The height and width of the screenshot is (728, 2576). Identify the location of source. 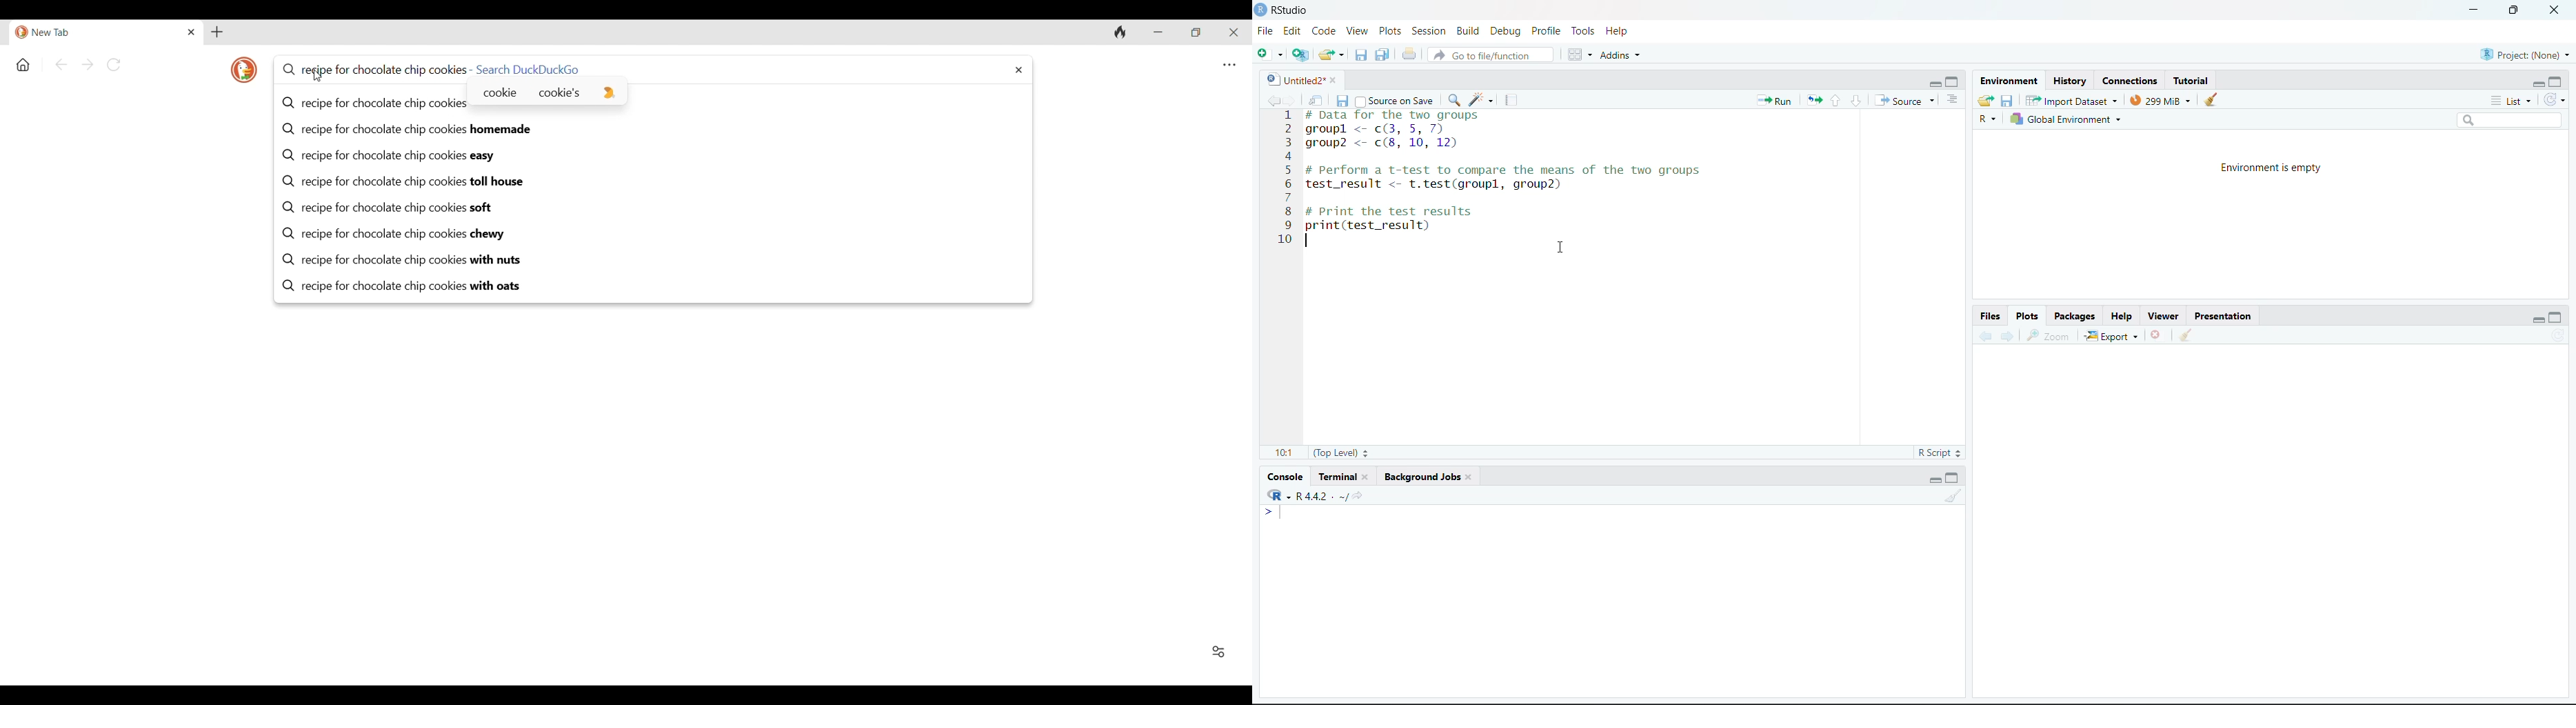
(1906, 101).